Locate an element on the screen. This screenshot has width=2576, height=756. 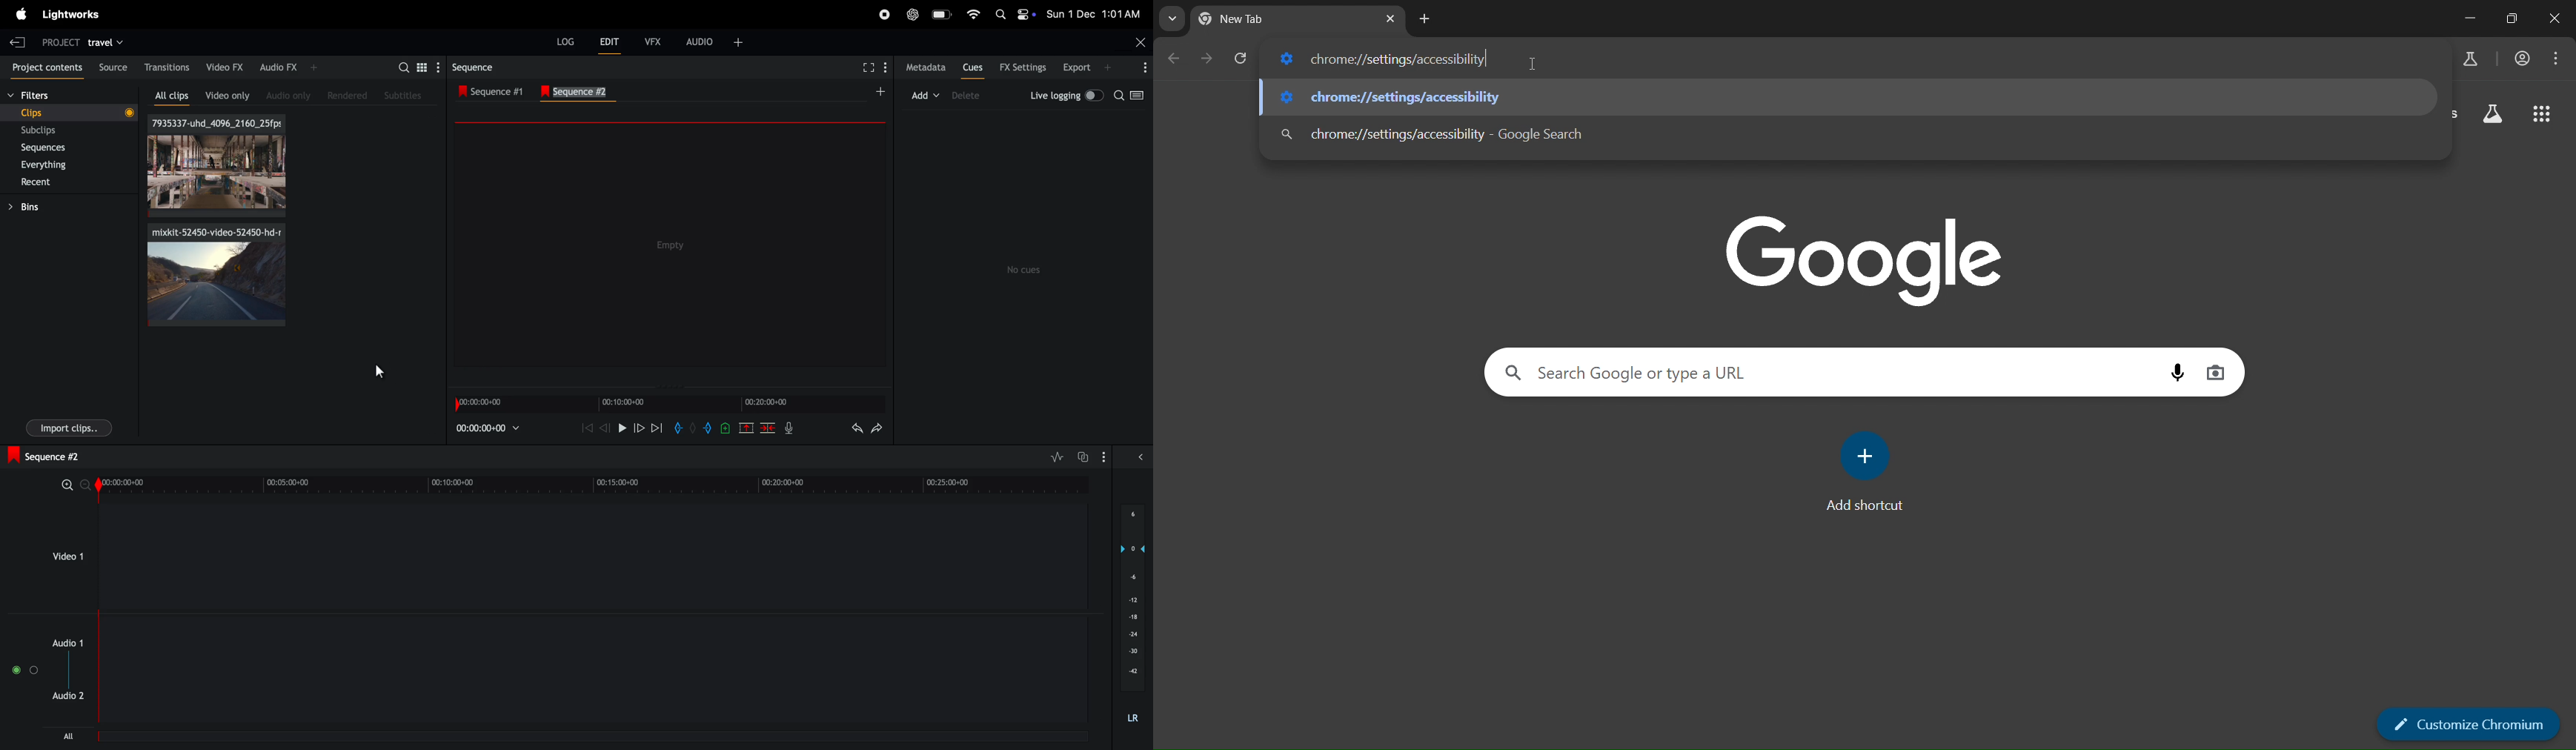
image search is located at coordinates (2217, 370).